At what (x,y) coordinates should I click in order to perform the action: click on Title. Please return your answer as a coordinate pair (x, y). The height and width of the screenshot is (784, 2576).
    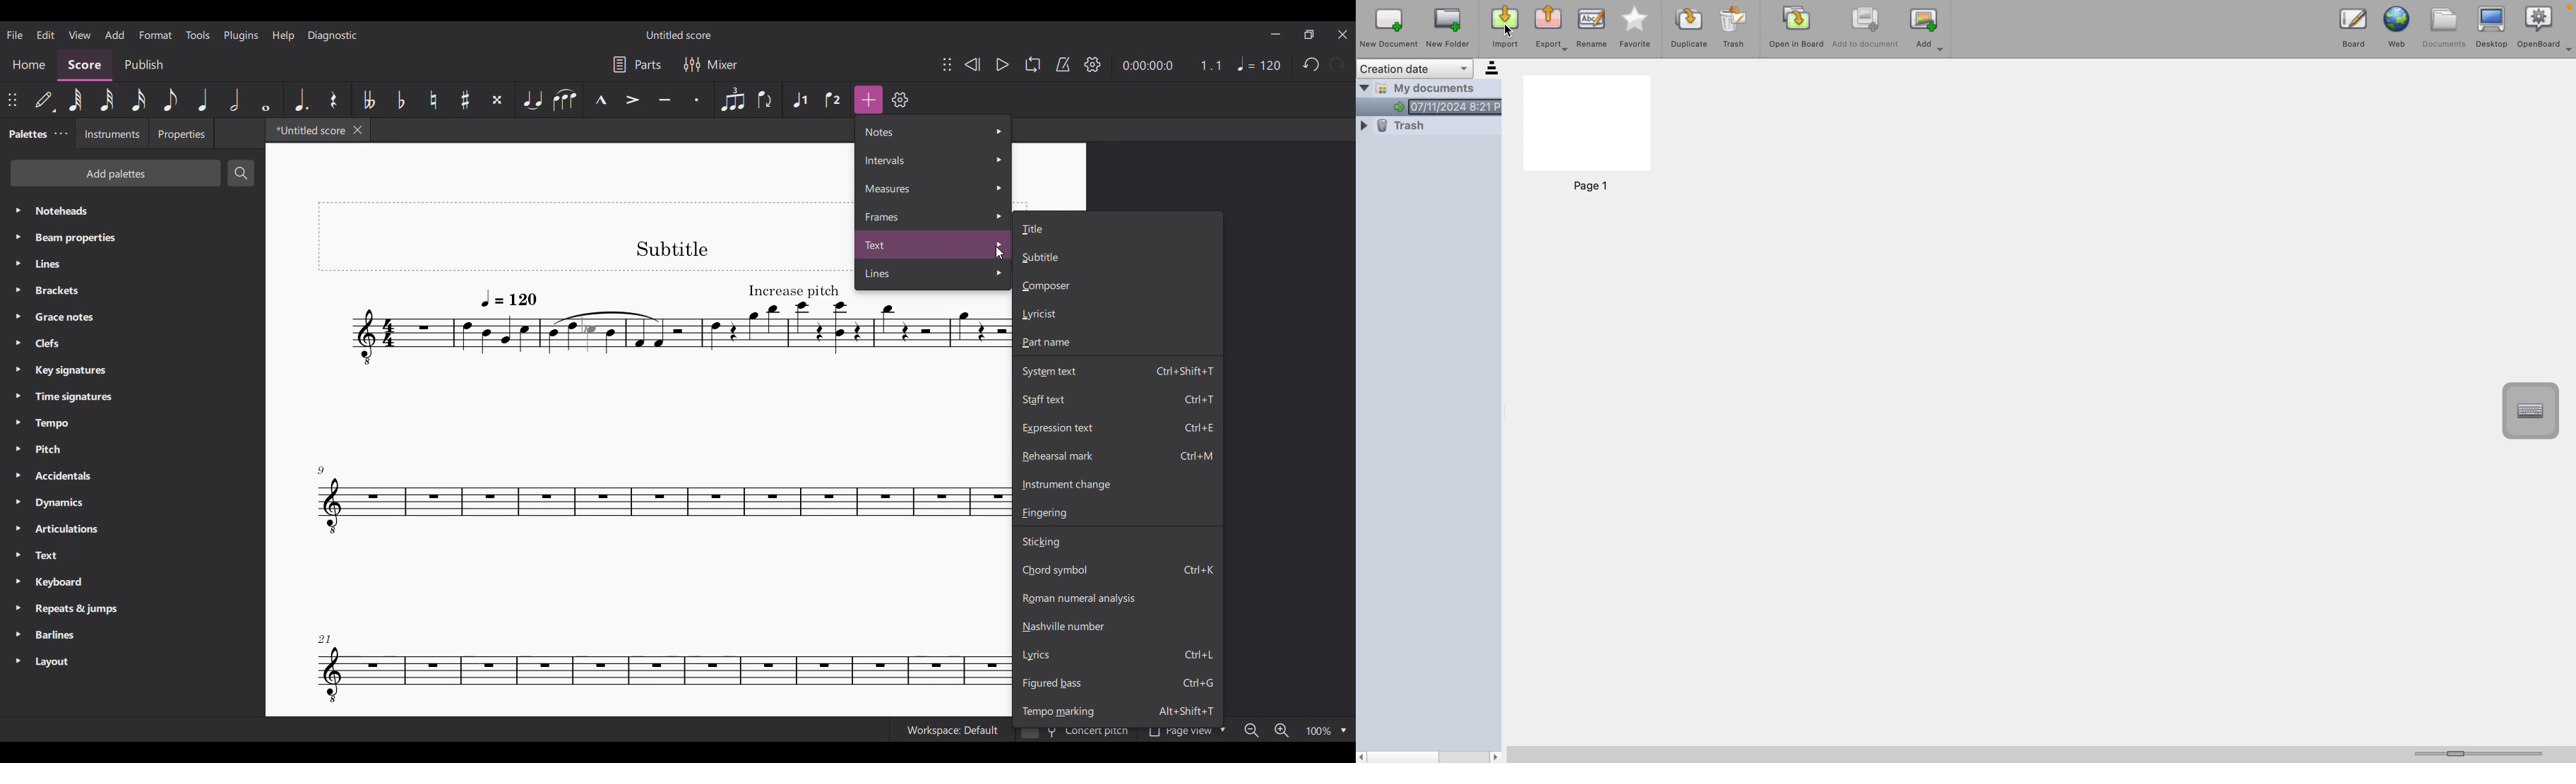
    Looking at the image, I should click on (1117, 227).